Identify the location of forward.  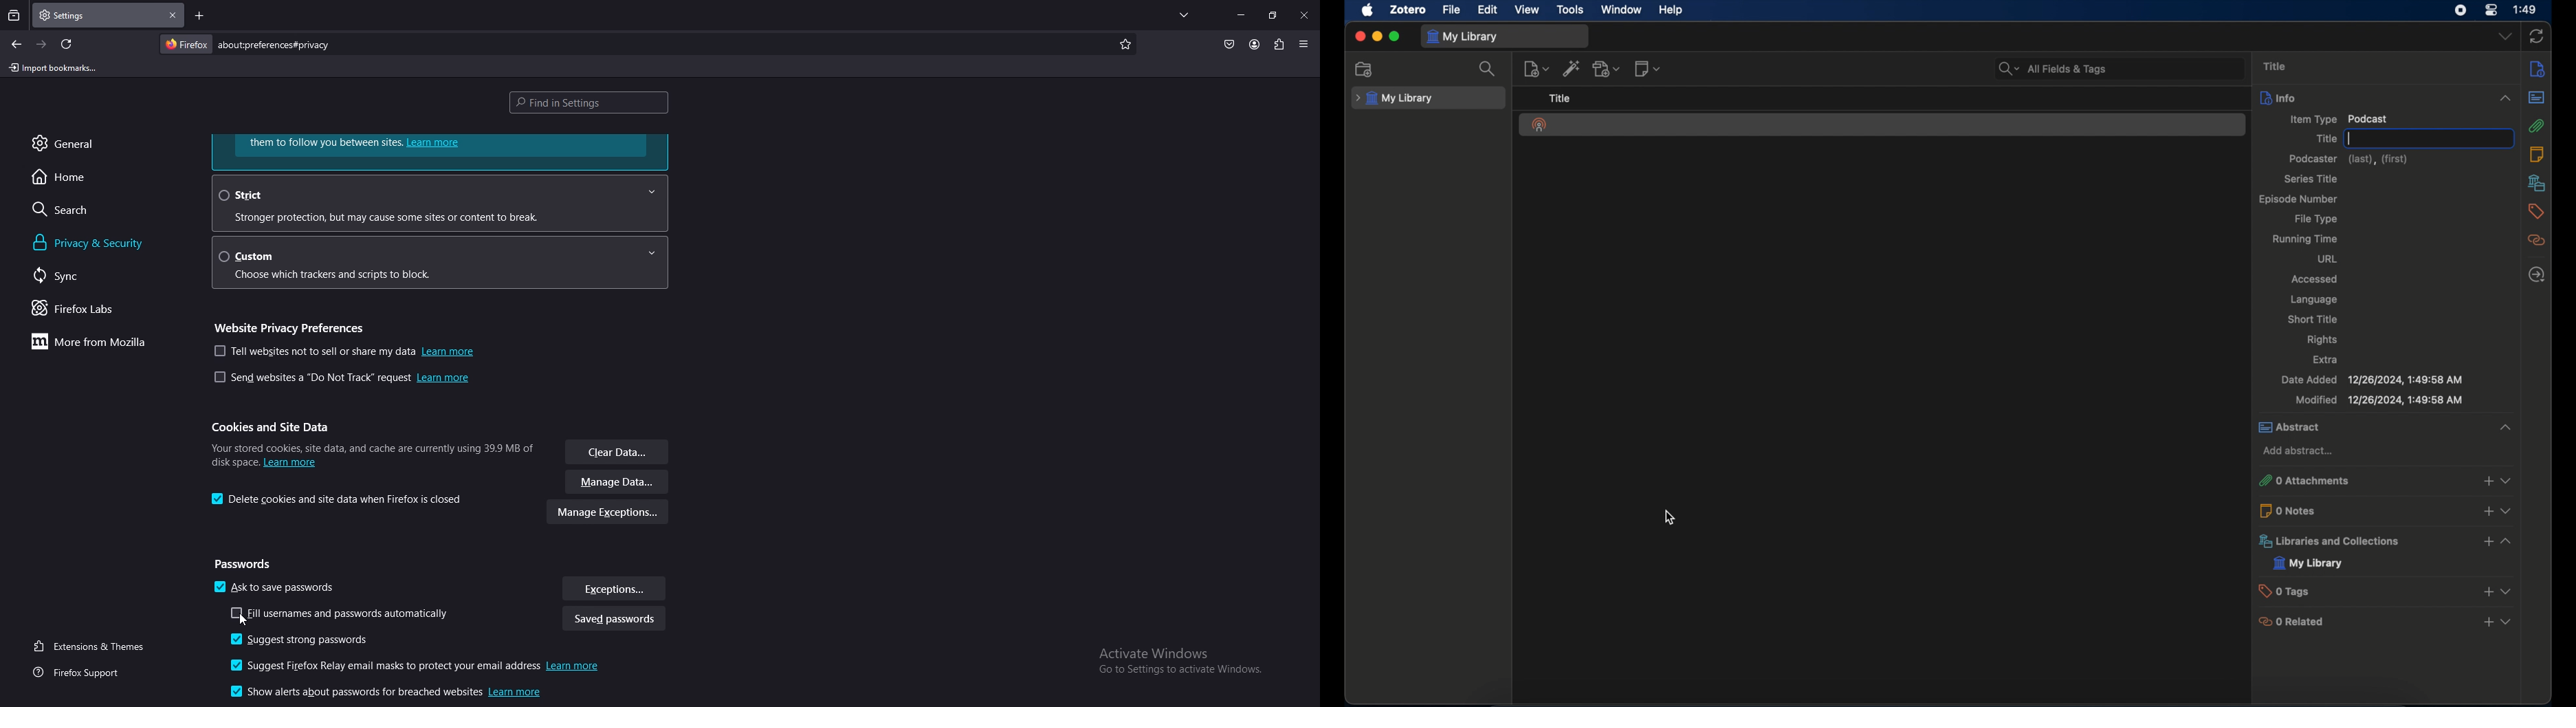
(43, 45).